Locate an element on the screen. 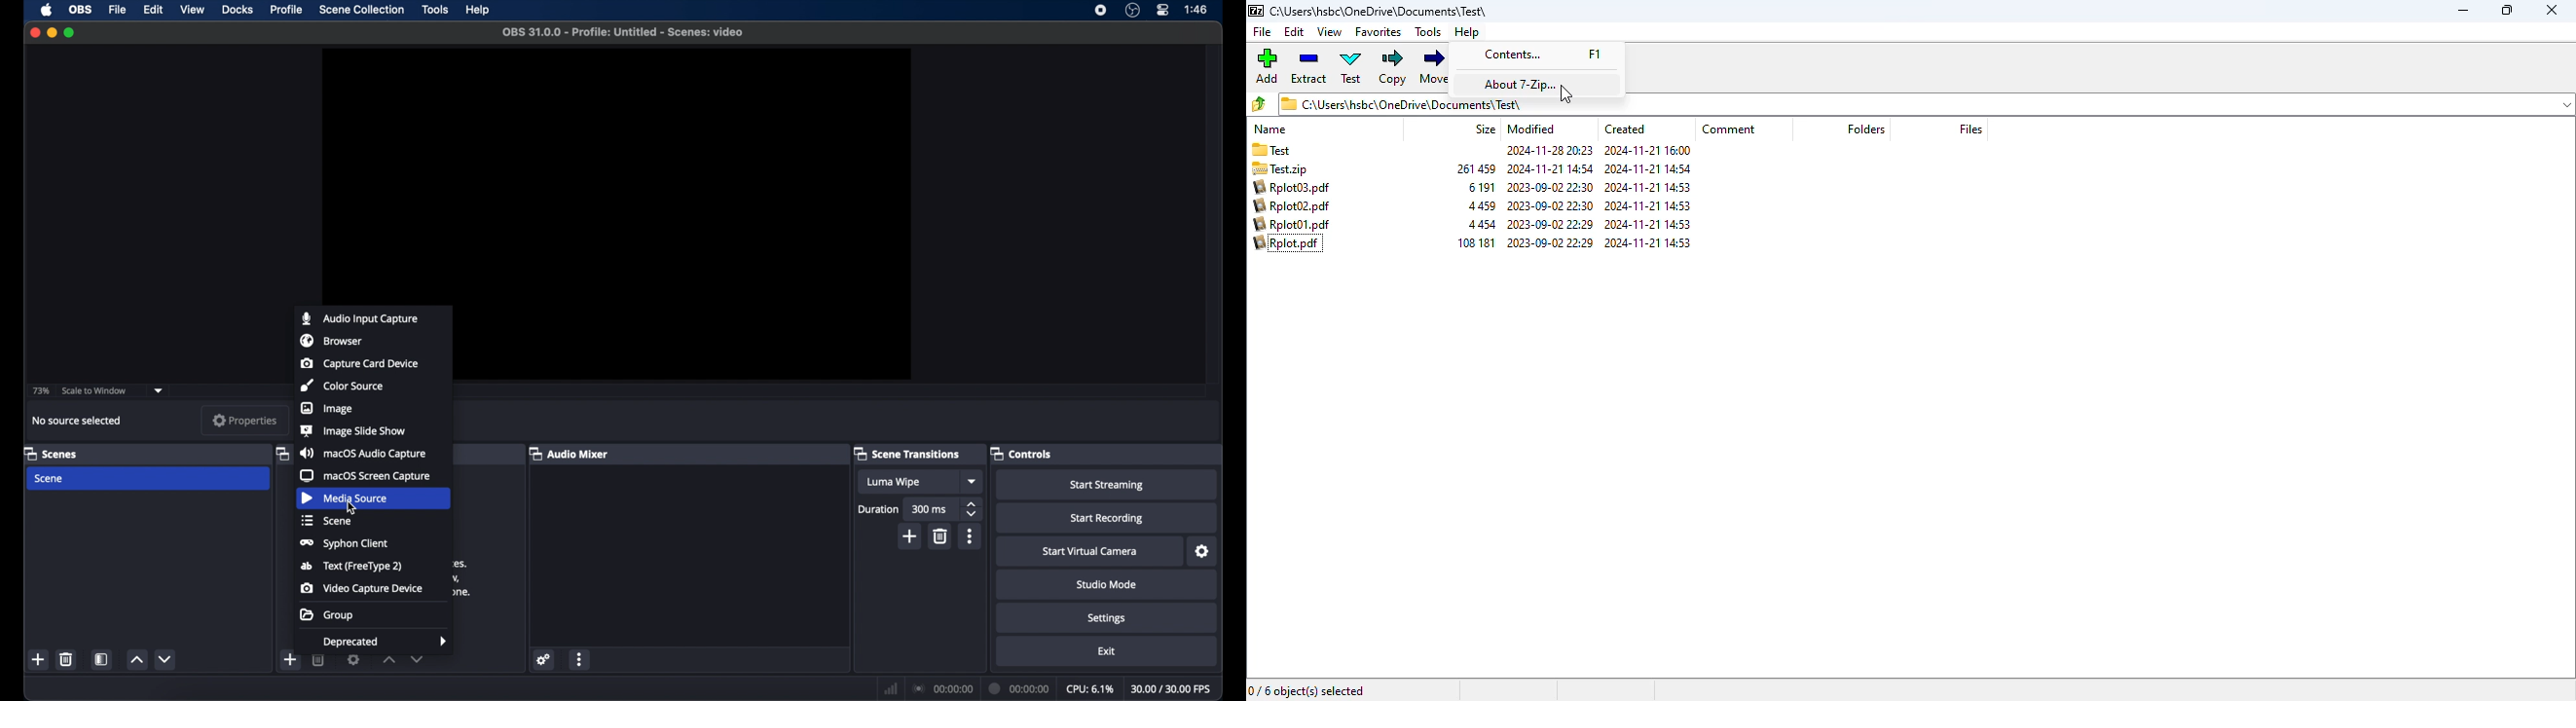 This screenshot has width=2576, height=728. deprecated is located at coordinates (386, 642).